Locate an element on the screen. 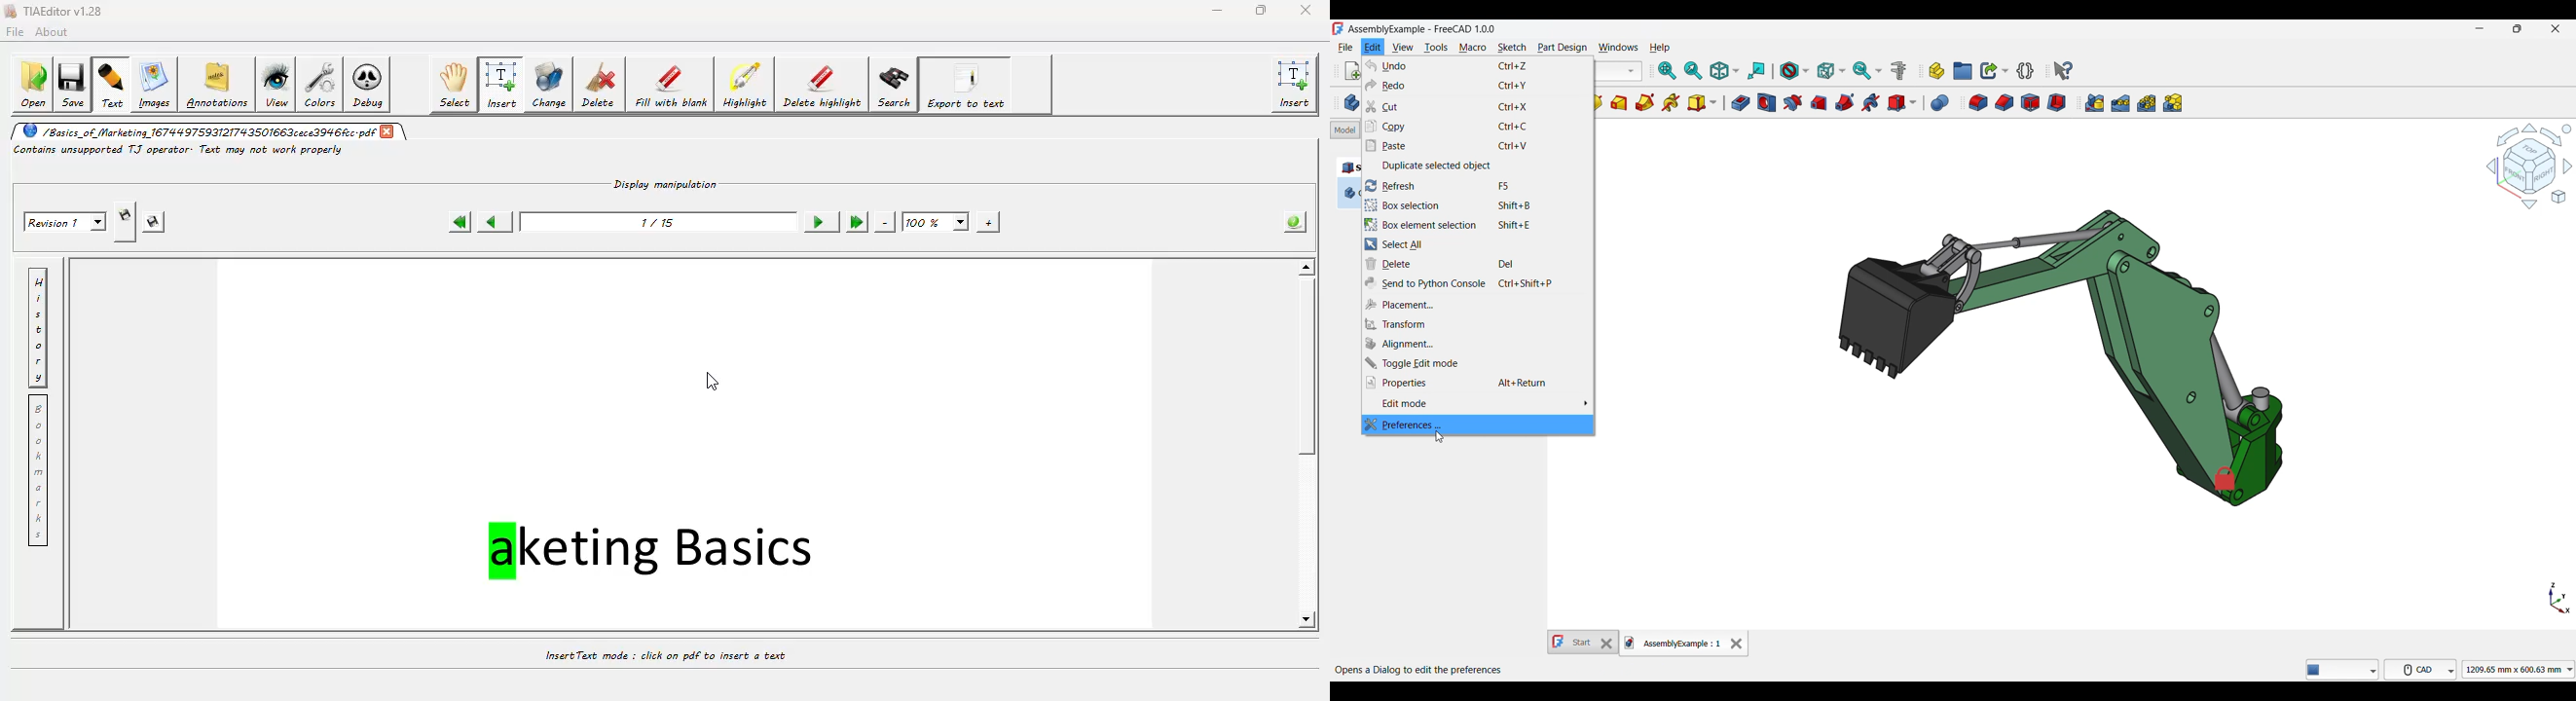  Fillet is located at coordinates (1978, 103).